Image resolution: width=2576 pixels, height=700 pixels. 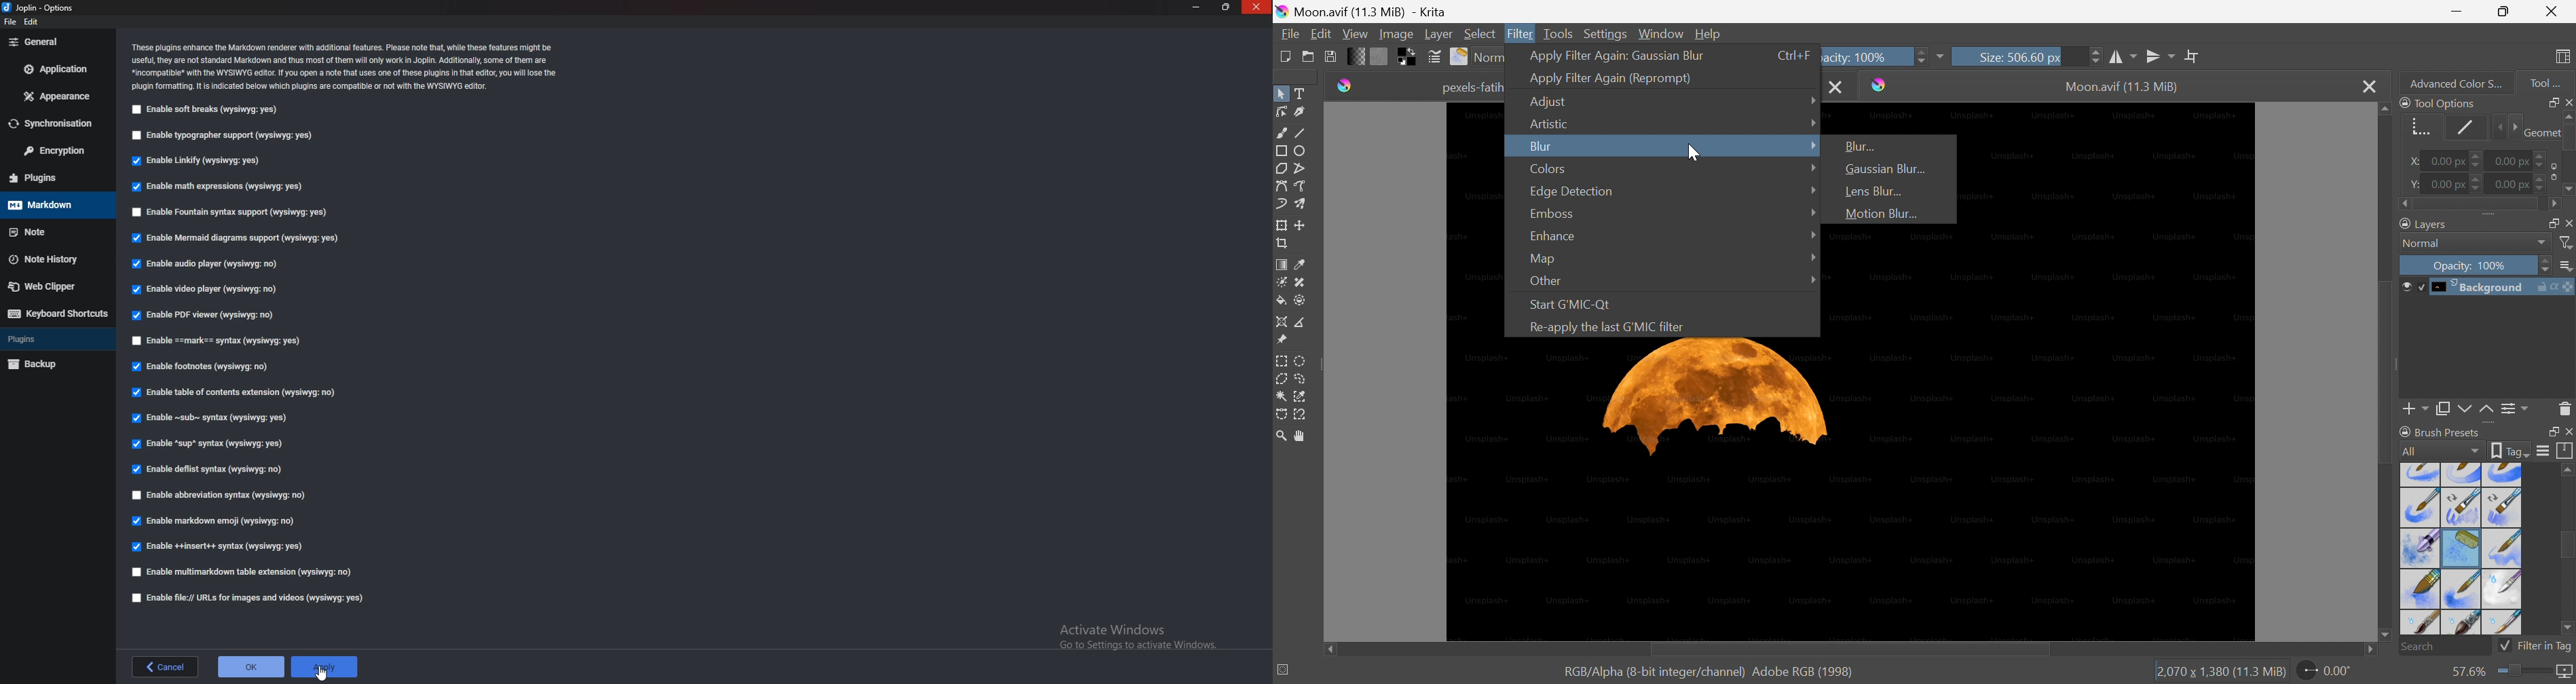 What do you see at coordinates (2462, 128) in the screenshot?
I see `Stroke` at bounding box center [2462, 128].